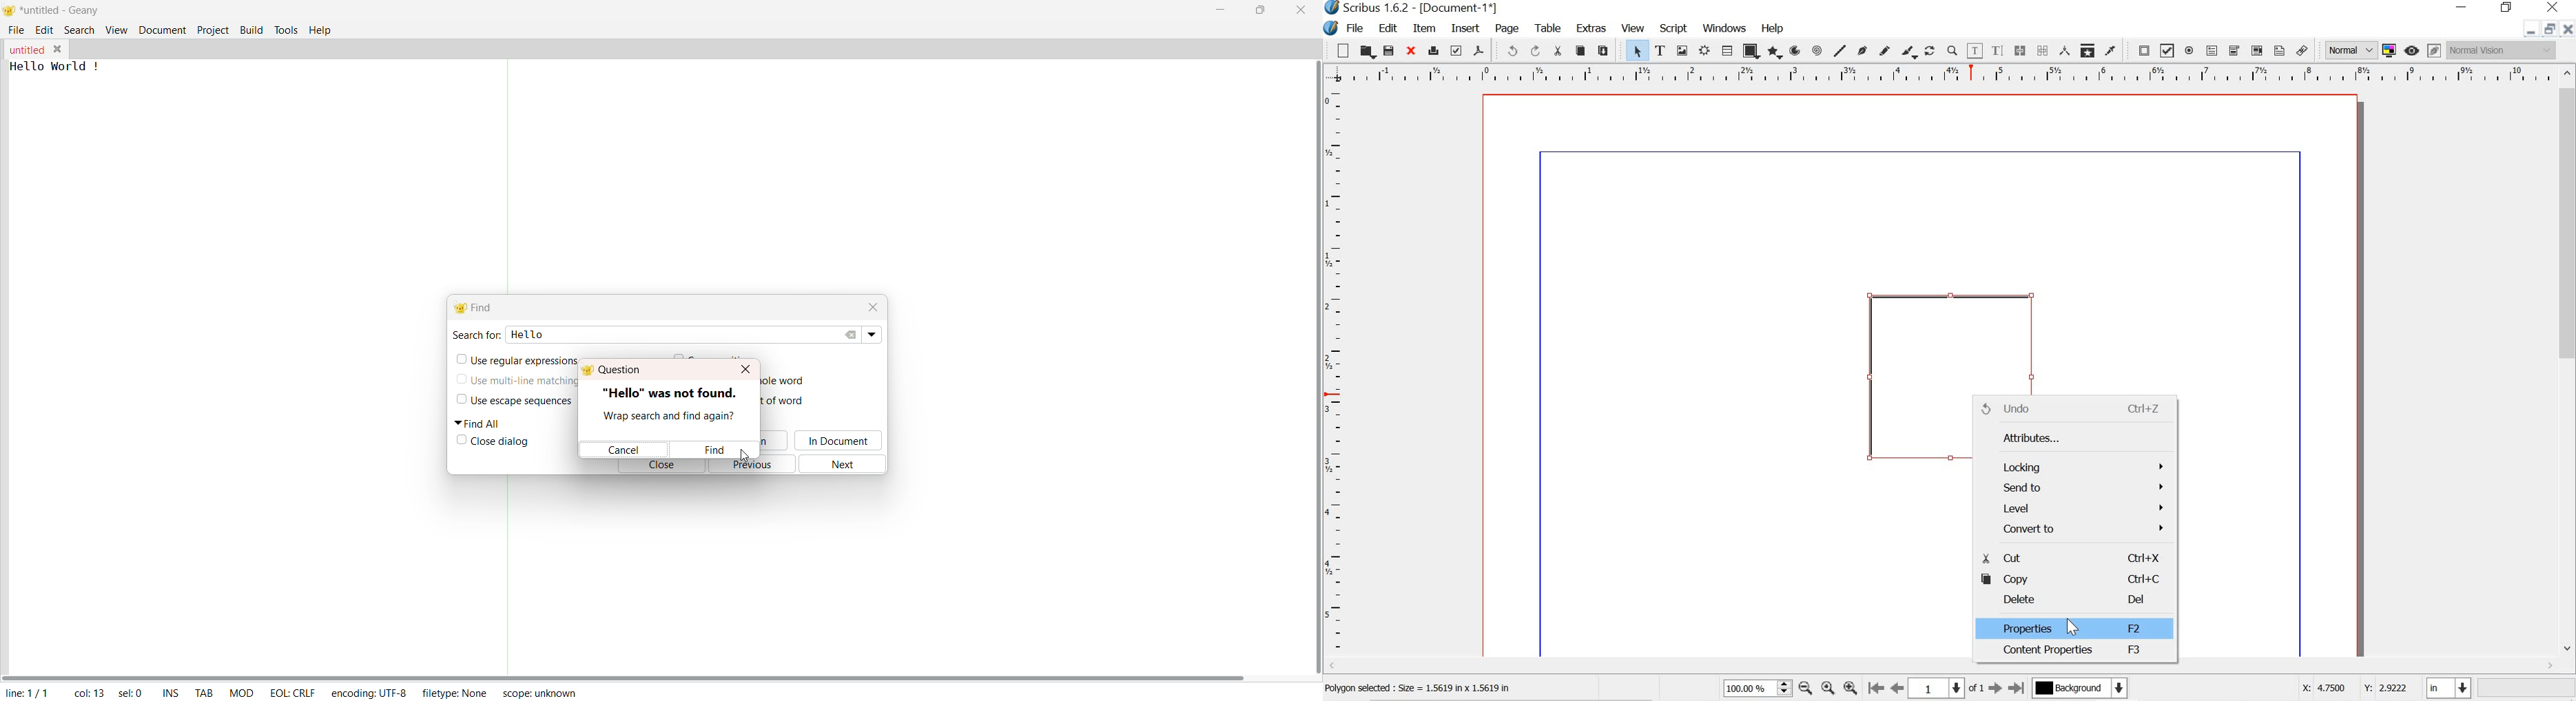  What do you see at coordinates (1559, 51) in the screenshot?
I see `cut` at bounding box center [1559, 51].